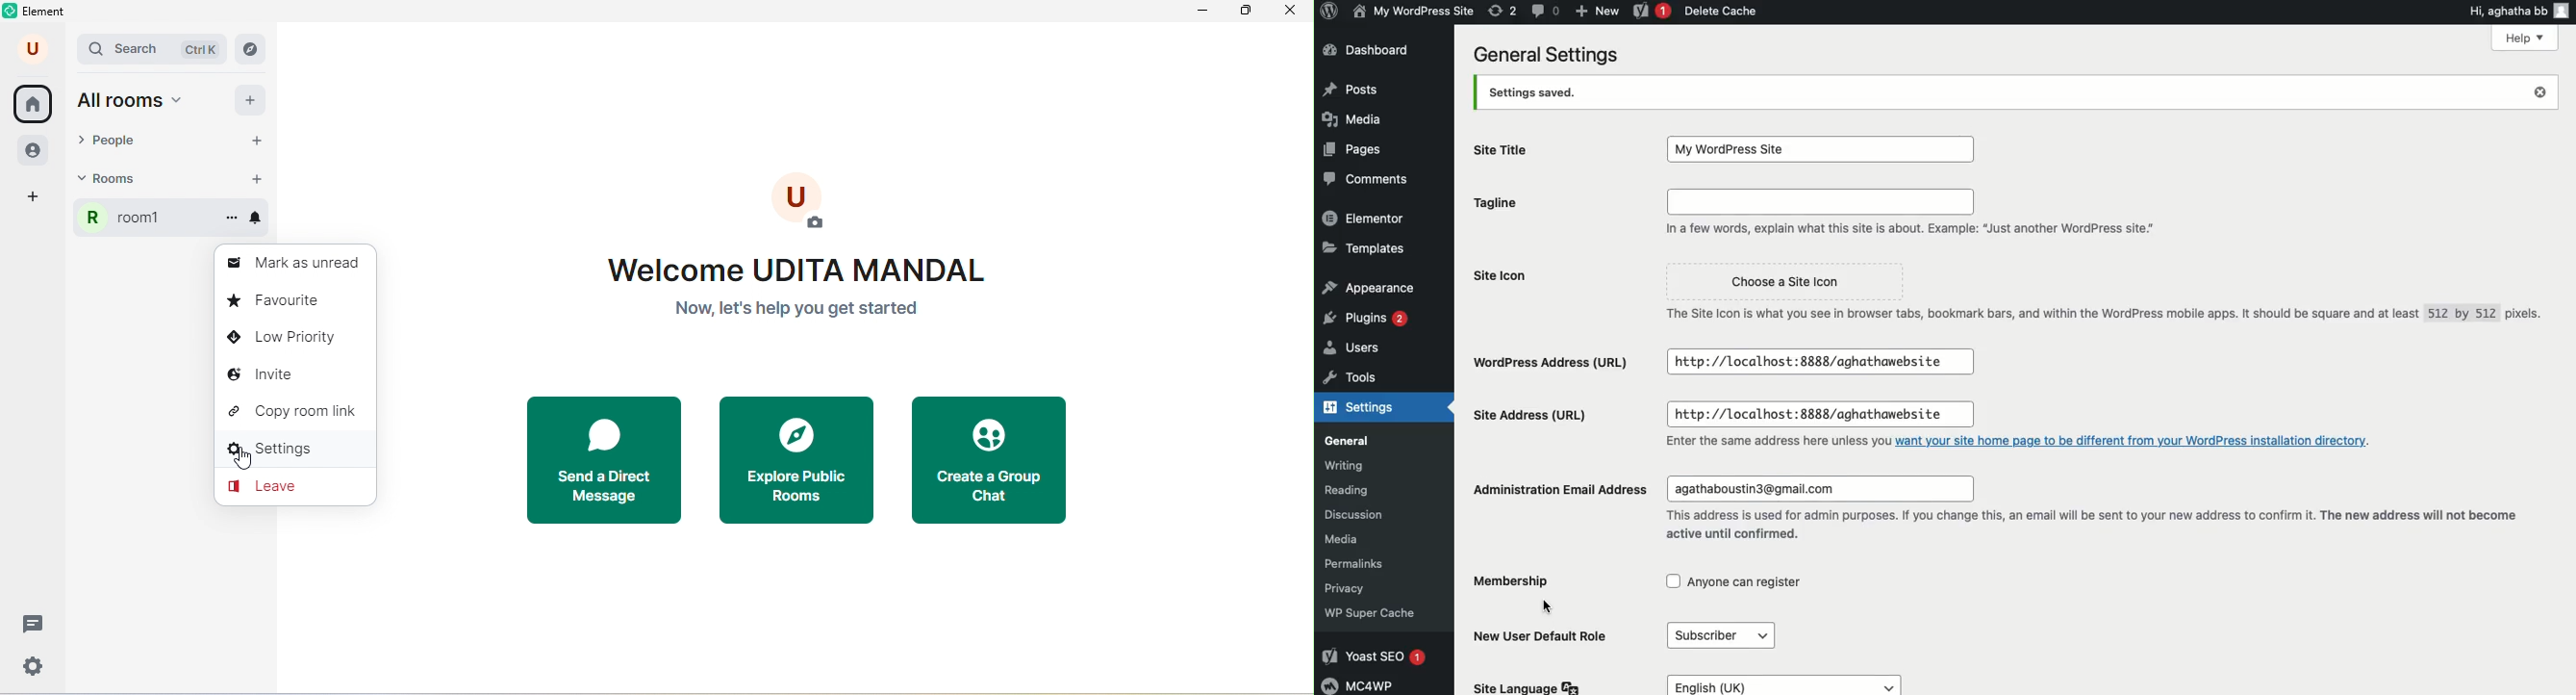 The height and width of the screenshot is (700, 2576). What do you see at coordinates (1521, 580) in the screenshot?
I see `Membership` at bounding box center [1521, 580].